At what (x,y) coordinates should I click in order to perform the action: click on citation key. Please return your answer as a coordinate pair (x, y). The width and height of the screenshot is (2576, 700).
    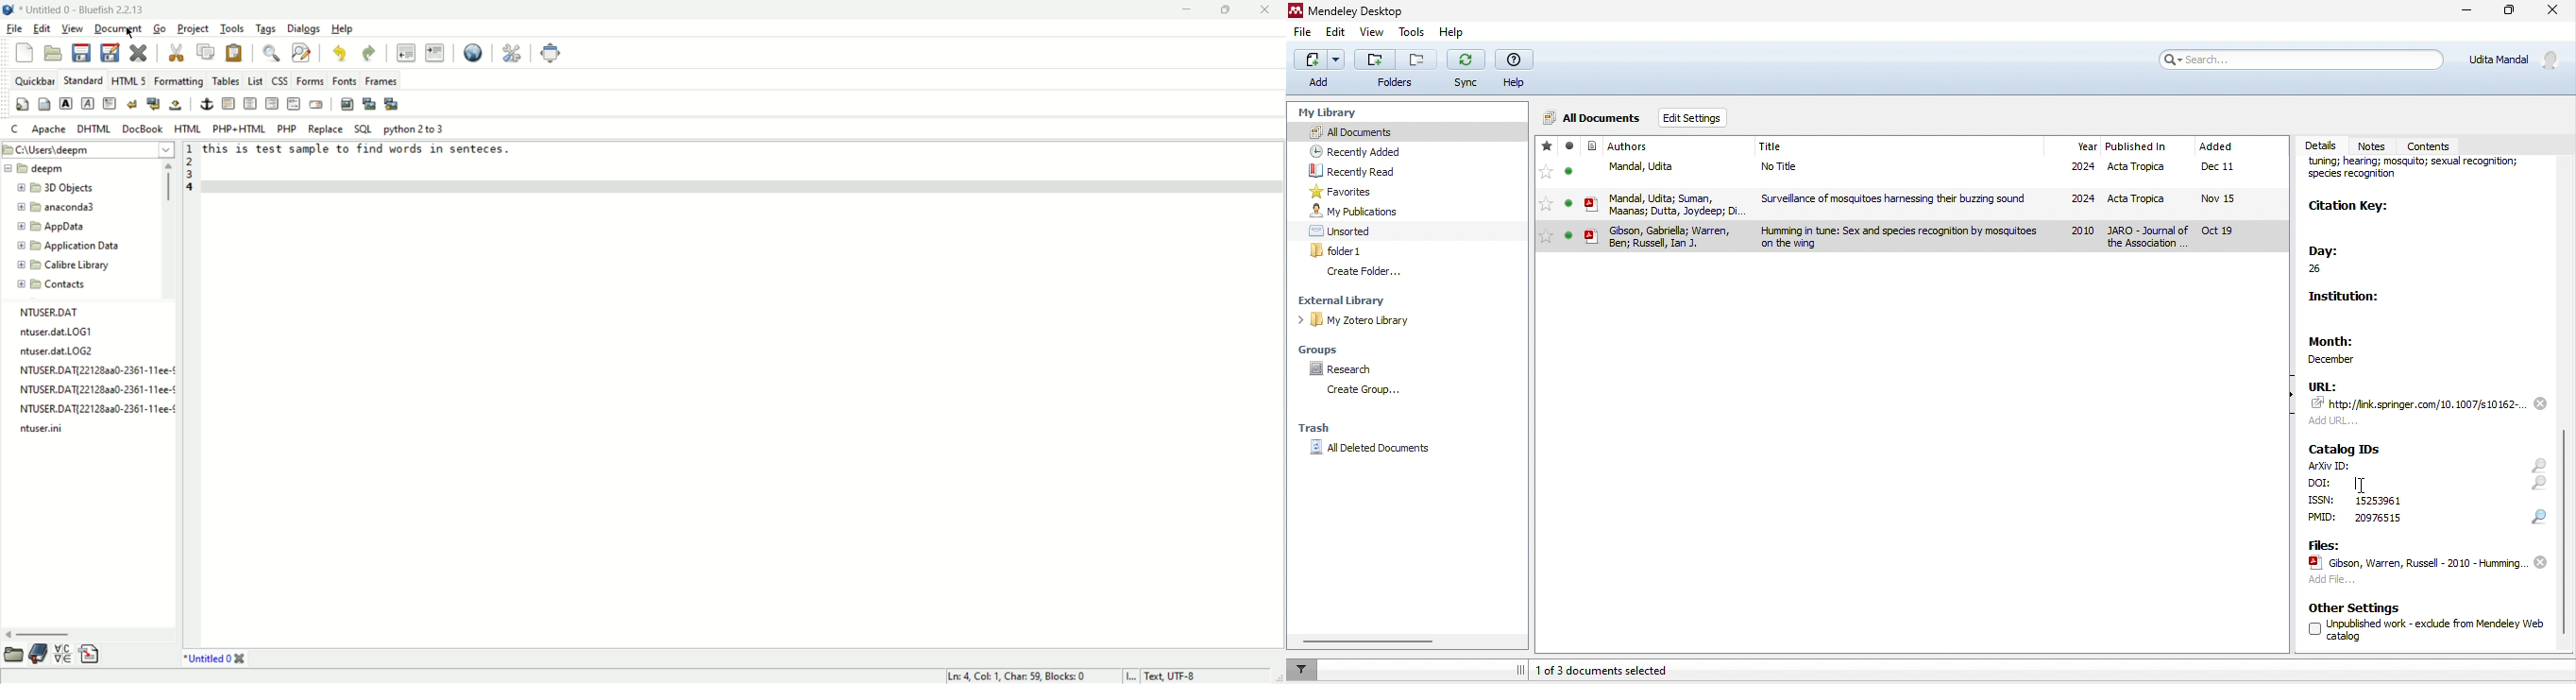
    Looking at the image, I should click on (2350, 208).